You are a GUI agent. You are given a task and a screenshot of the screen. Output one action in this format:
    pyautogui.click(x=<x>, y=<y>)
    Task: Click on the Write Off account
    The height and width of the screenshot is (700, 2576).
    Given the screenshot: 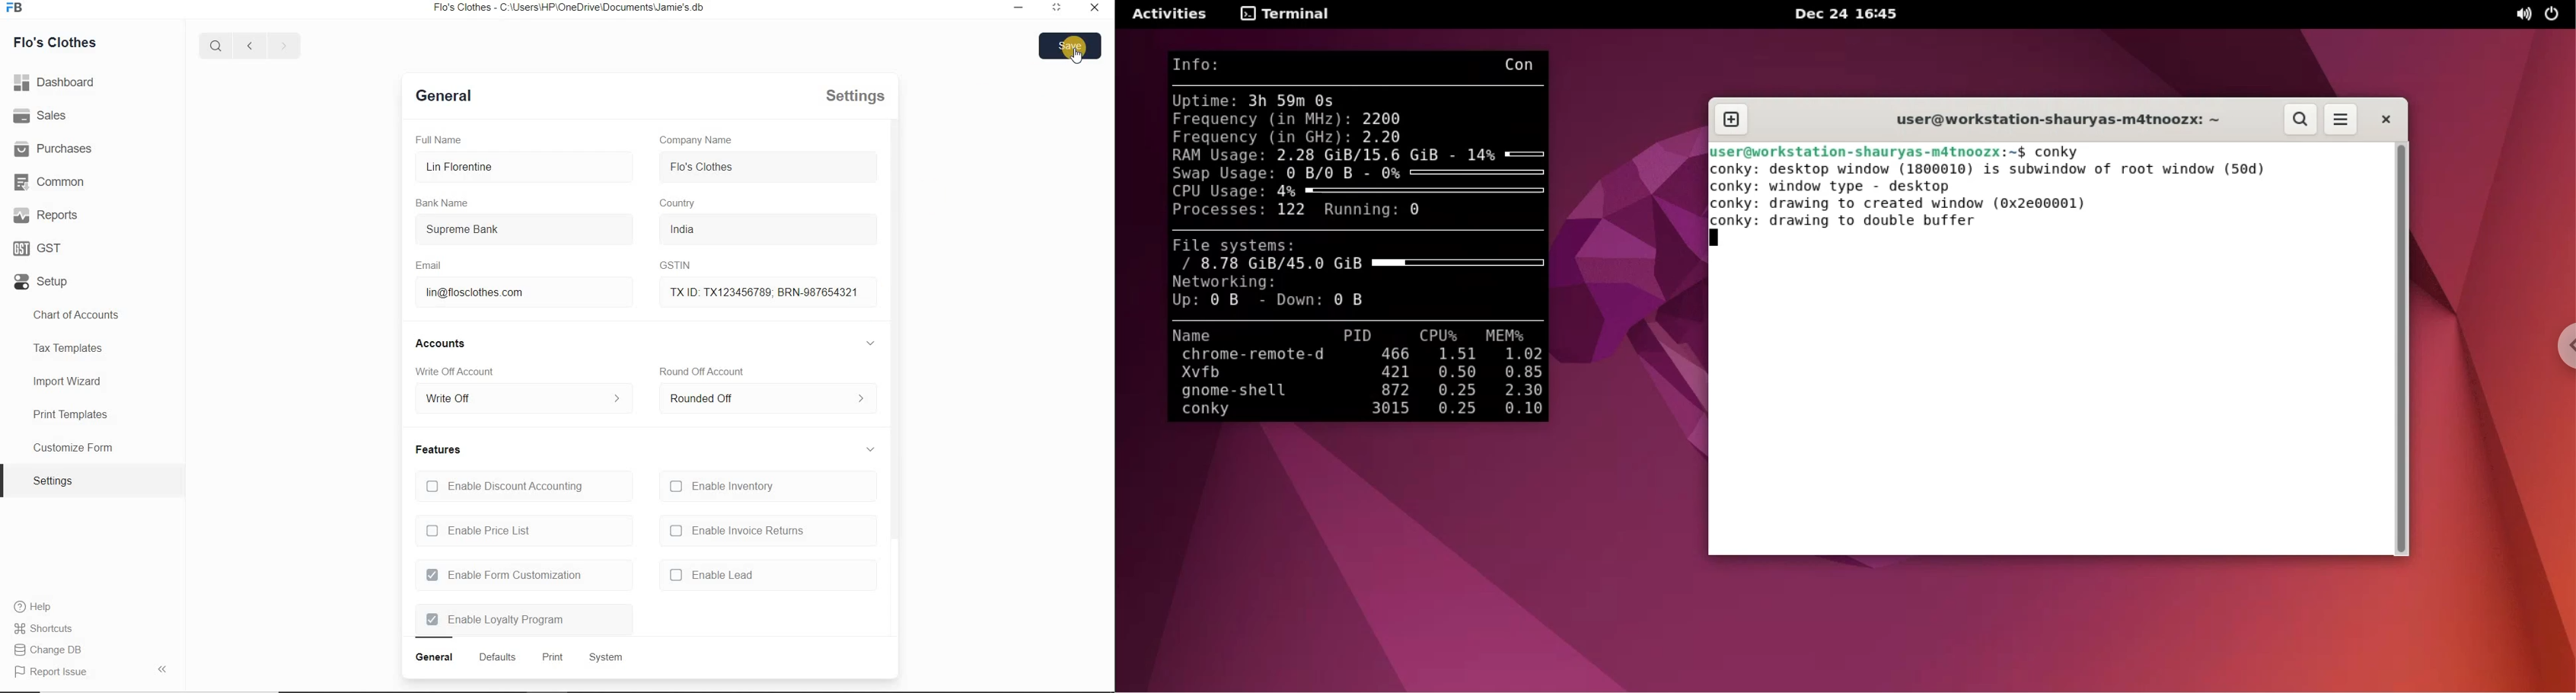 What is the action you would take?
    pyautogui.click(x=458, y=373)
    